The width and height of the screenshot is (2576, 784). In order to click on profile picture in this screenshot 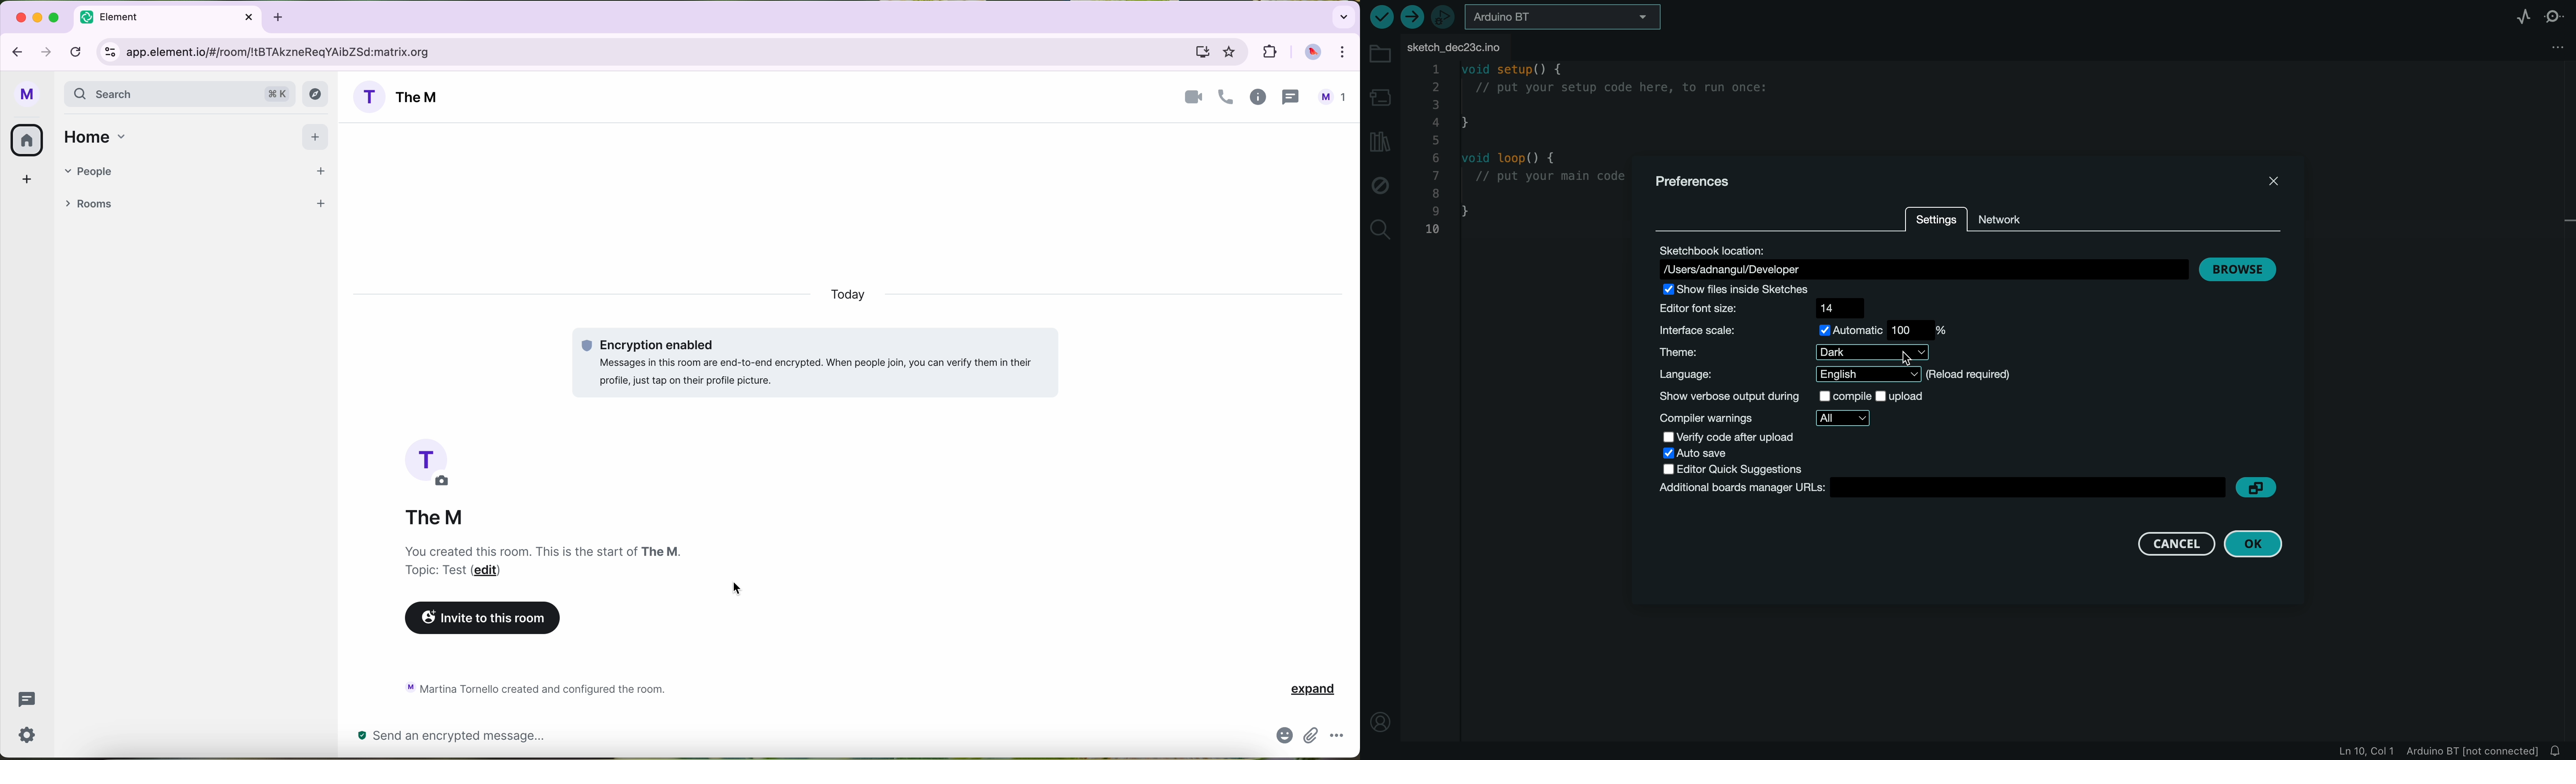, I will do `click(1313, 53)`.